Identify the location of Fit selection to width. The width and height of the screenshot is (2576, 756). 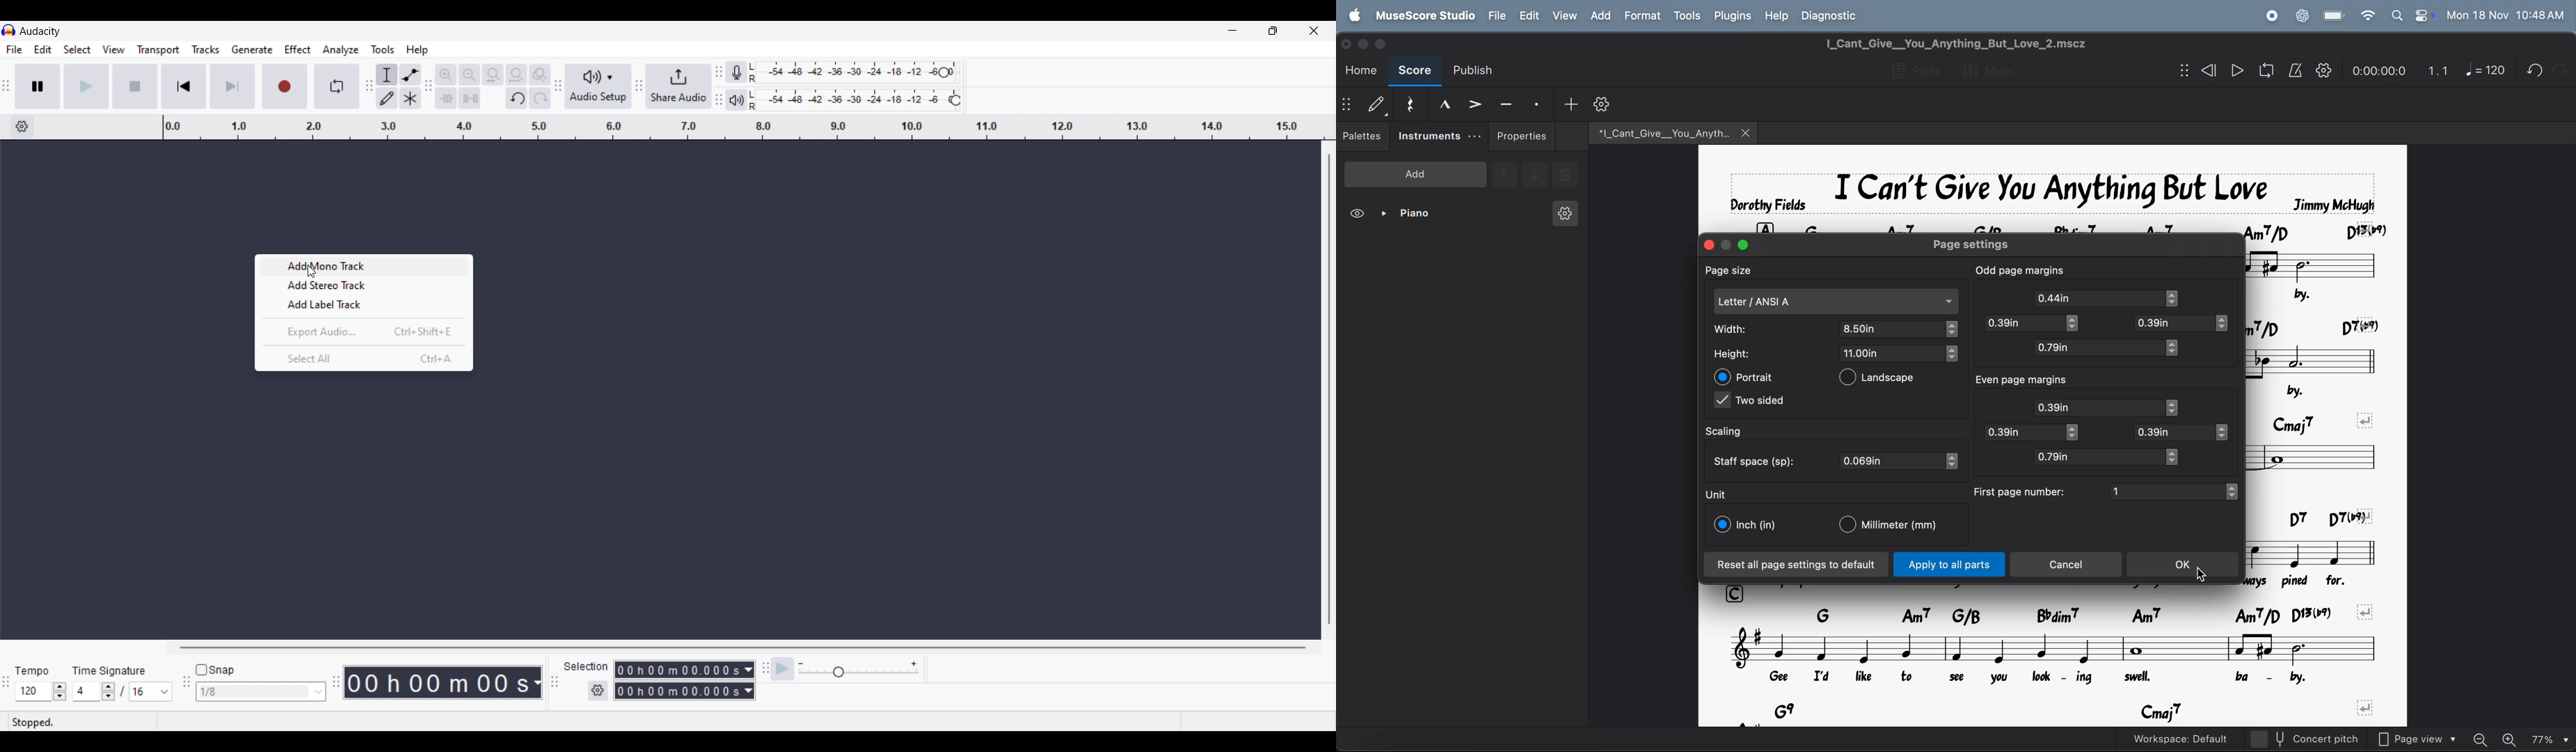
(493, 75).